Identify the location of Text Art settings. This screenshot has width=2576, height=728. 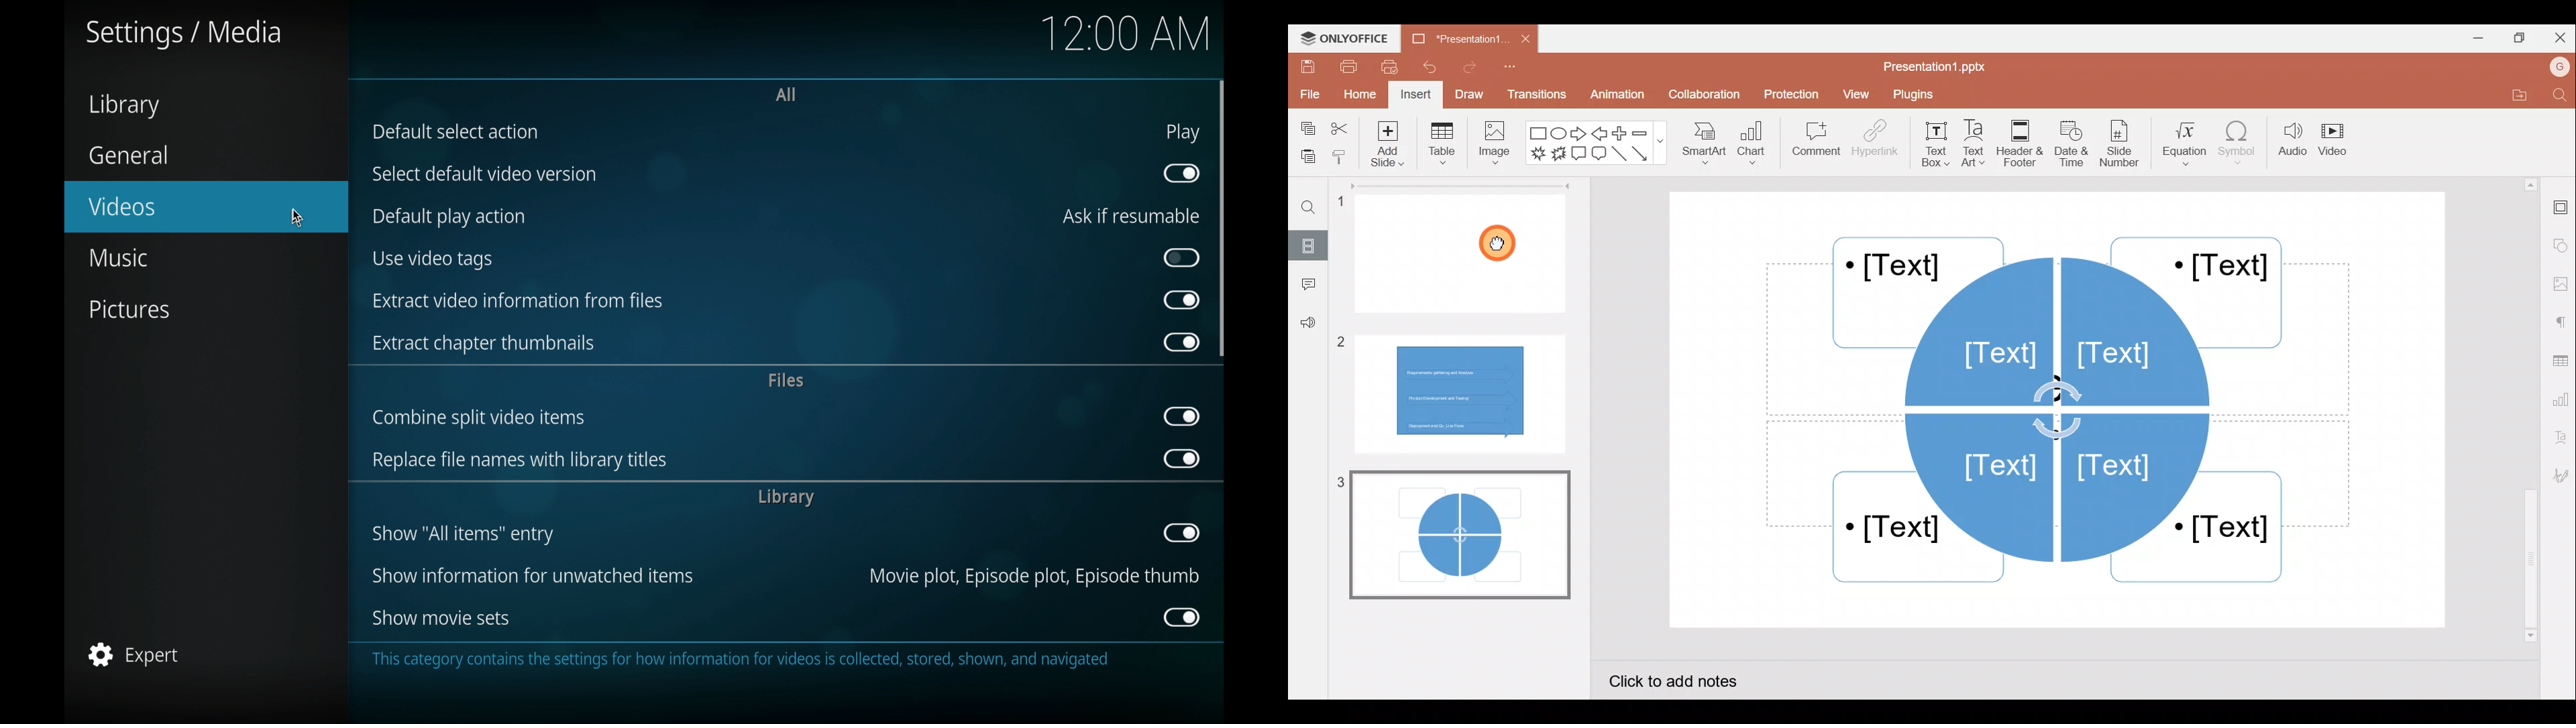
(2559, 442).